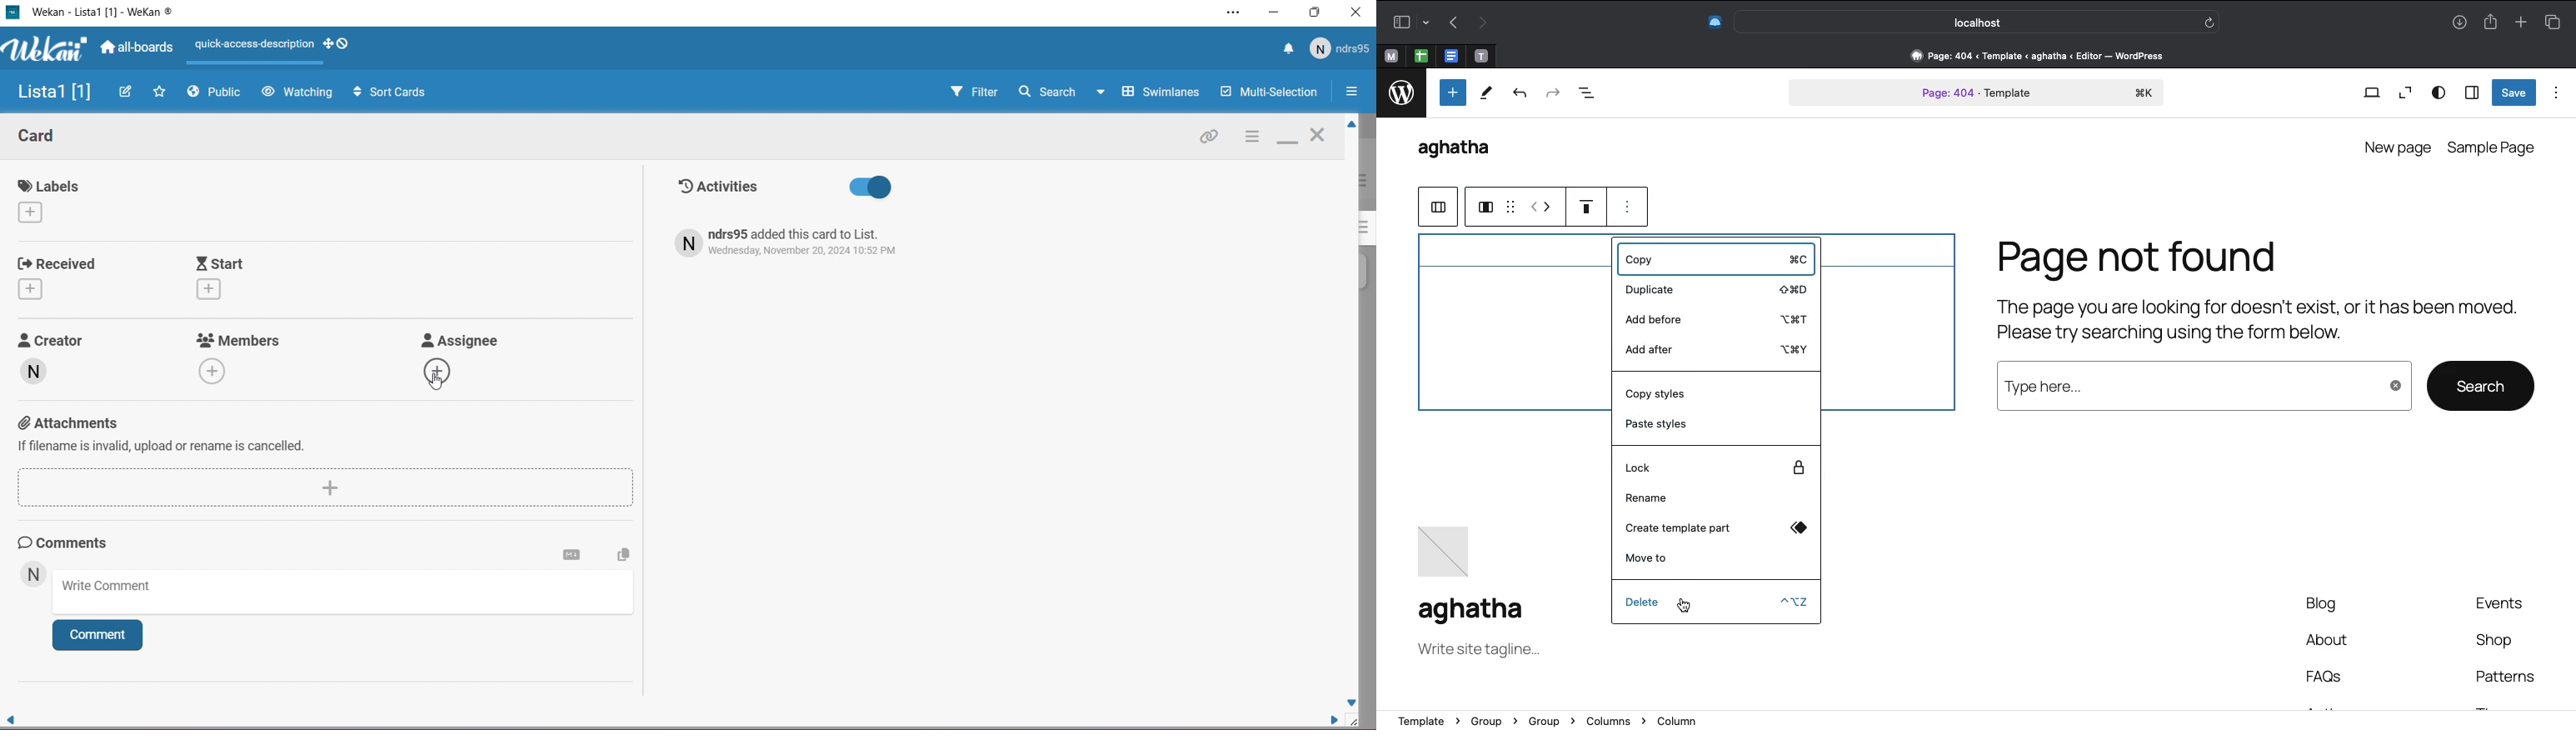 The height and width of the screenshot is (756, 2576). What do you see at coordinates (254, 44) in the screenshot?
I see `Layout Actions` at bounding box center [254, 44].